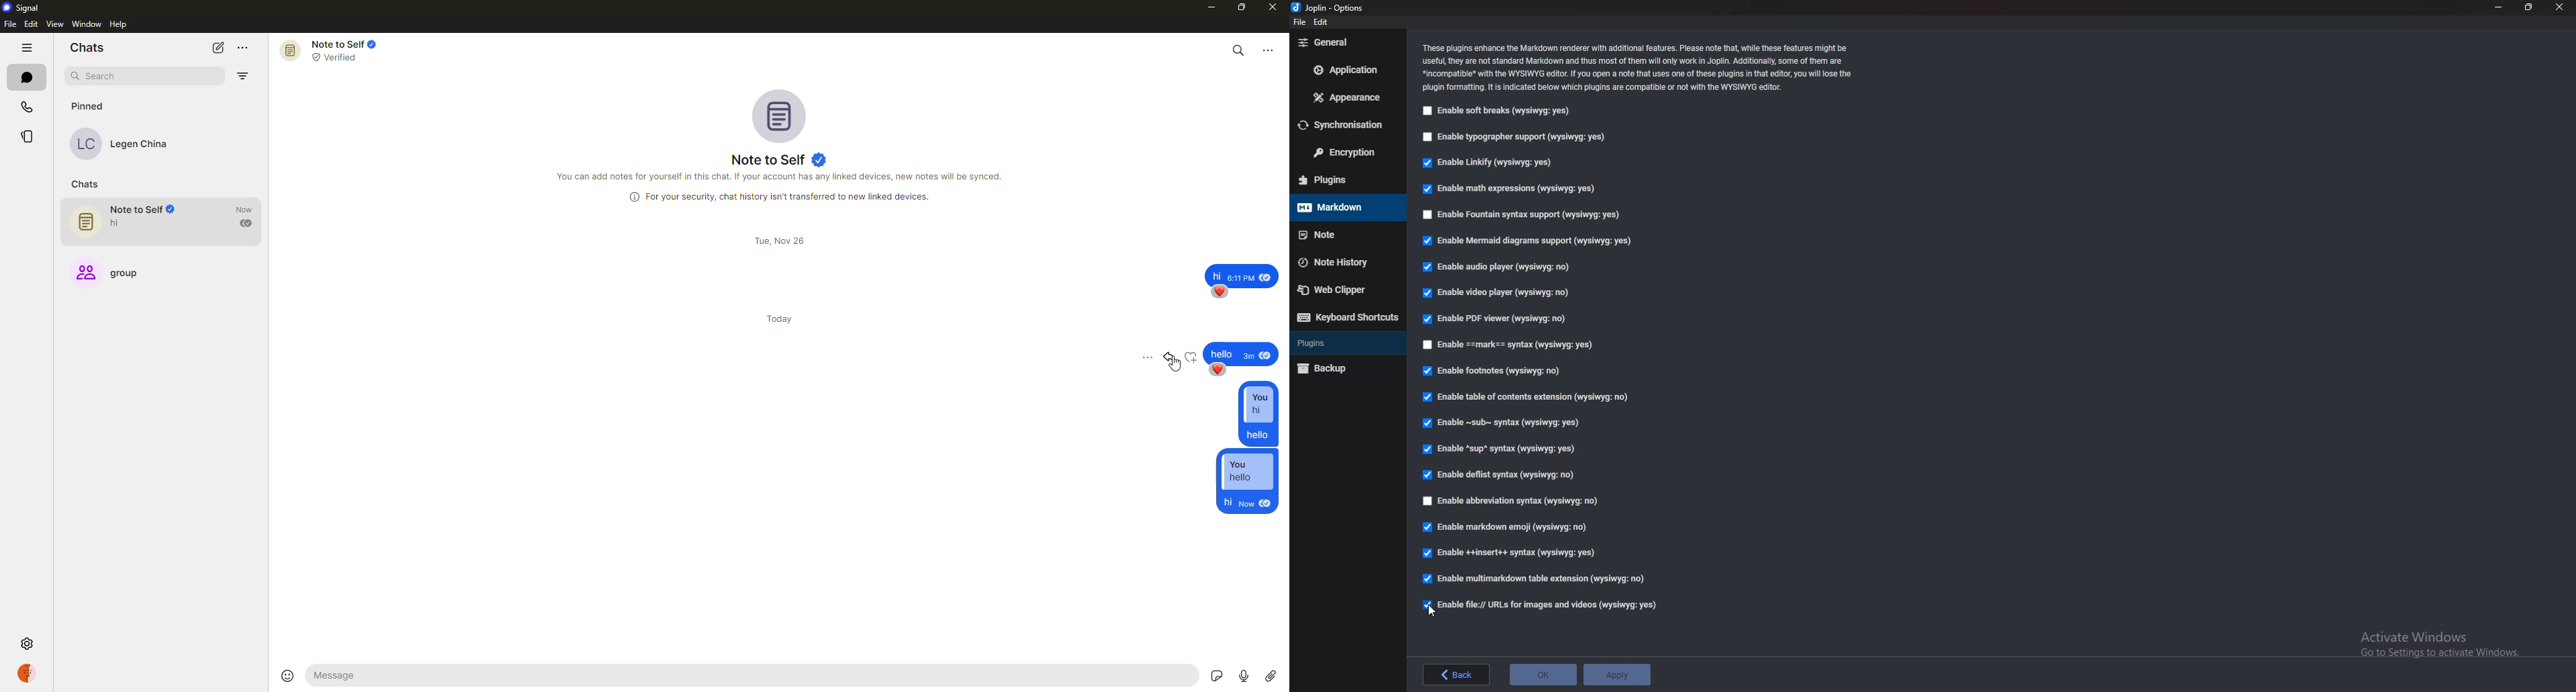  What do you see at coordinates (1209, 8) in the screenshot?
I see `minimize` at bounding box center [1209, 8].